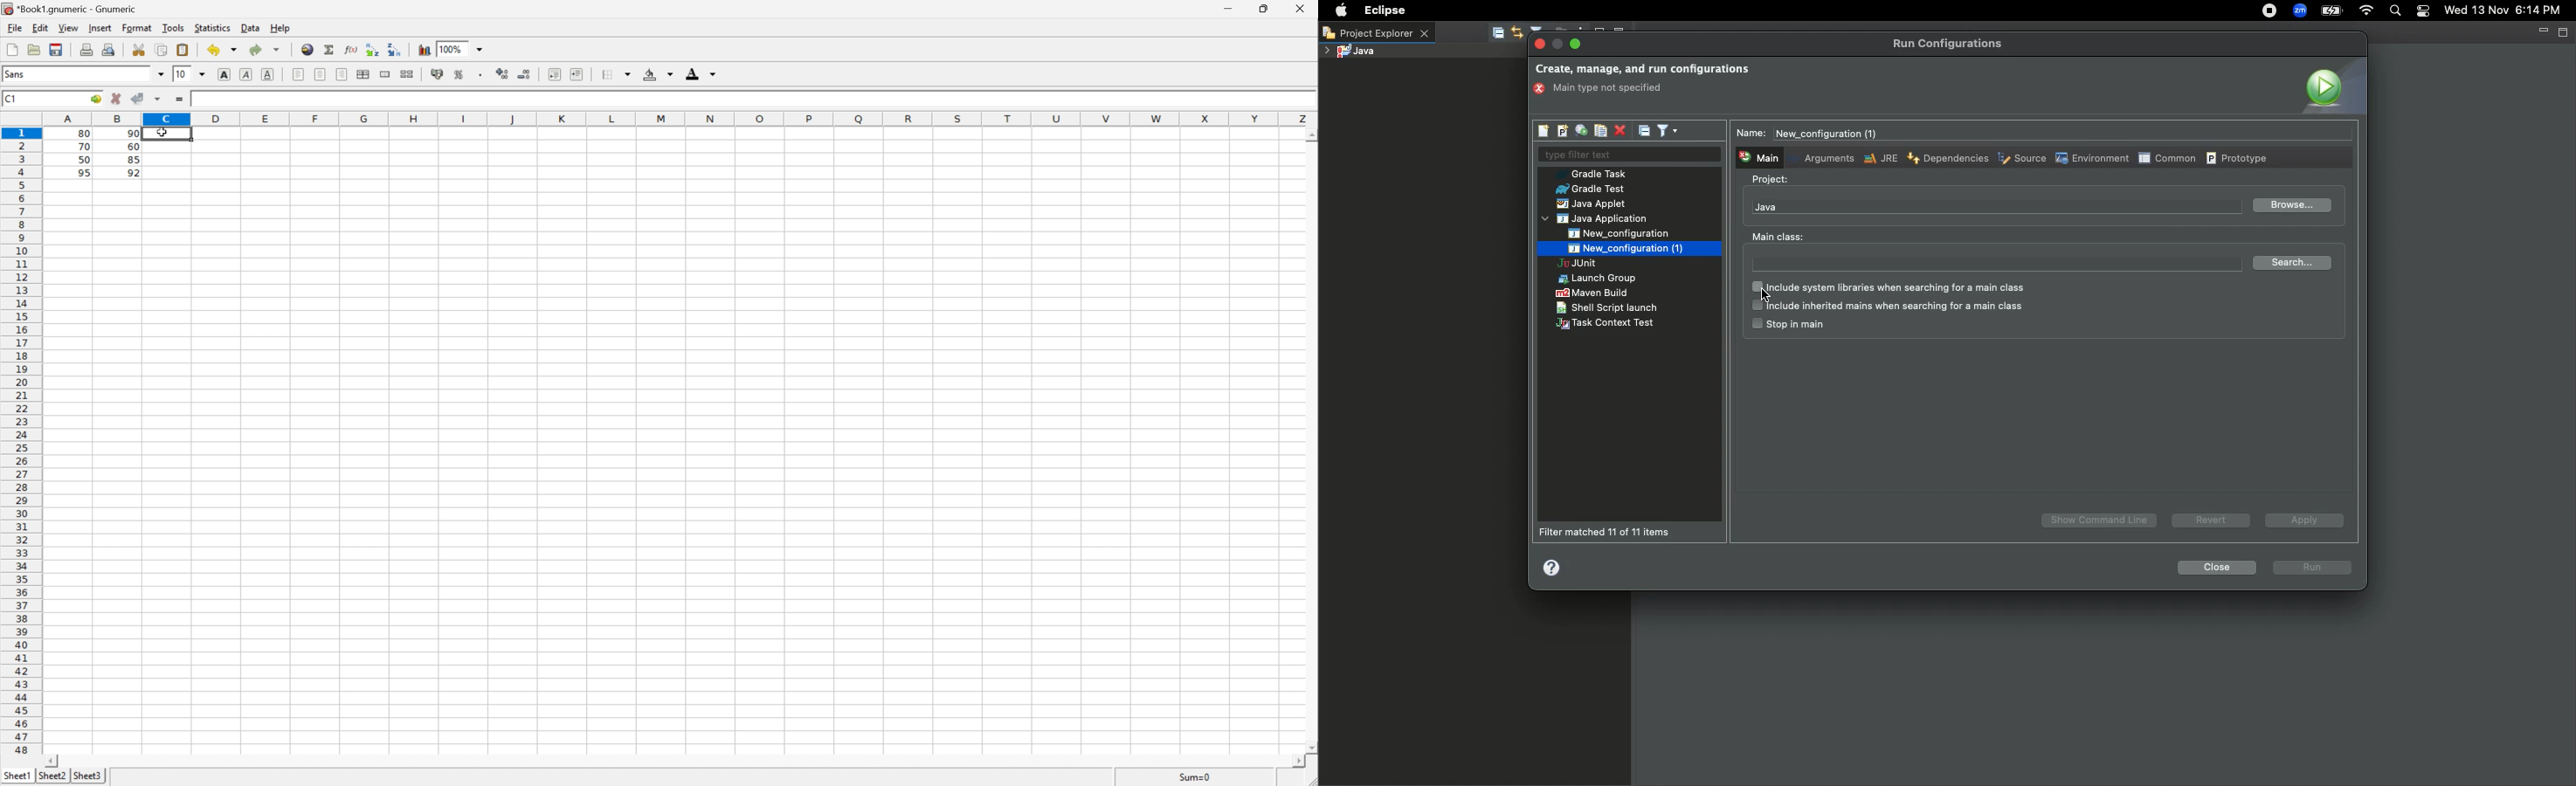 This screenshot has width=2576, height=812. Describe the element at coordinates (133, 146) in the screenshot. I see `60` at that location.